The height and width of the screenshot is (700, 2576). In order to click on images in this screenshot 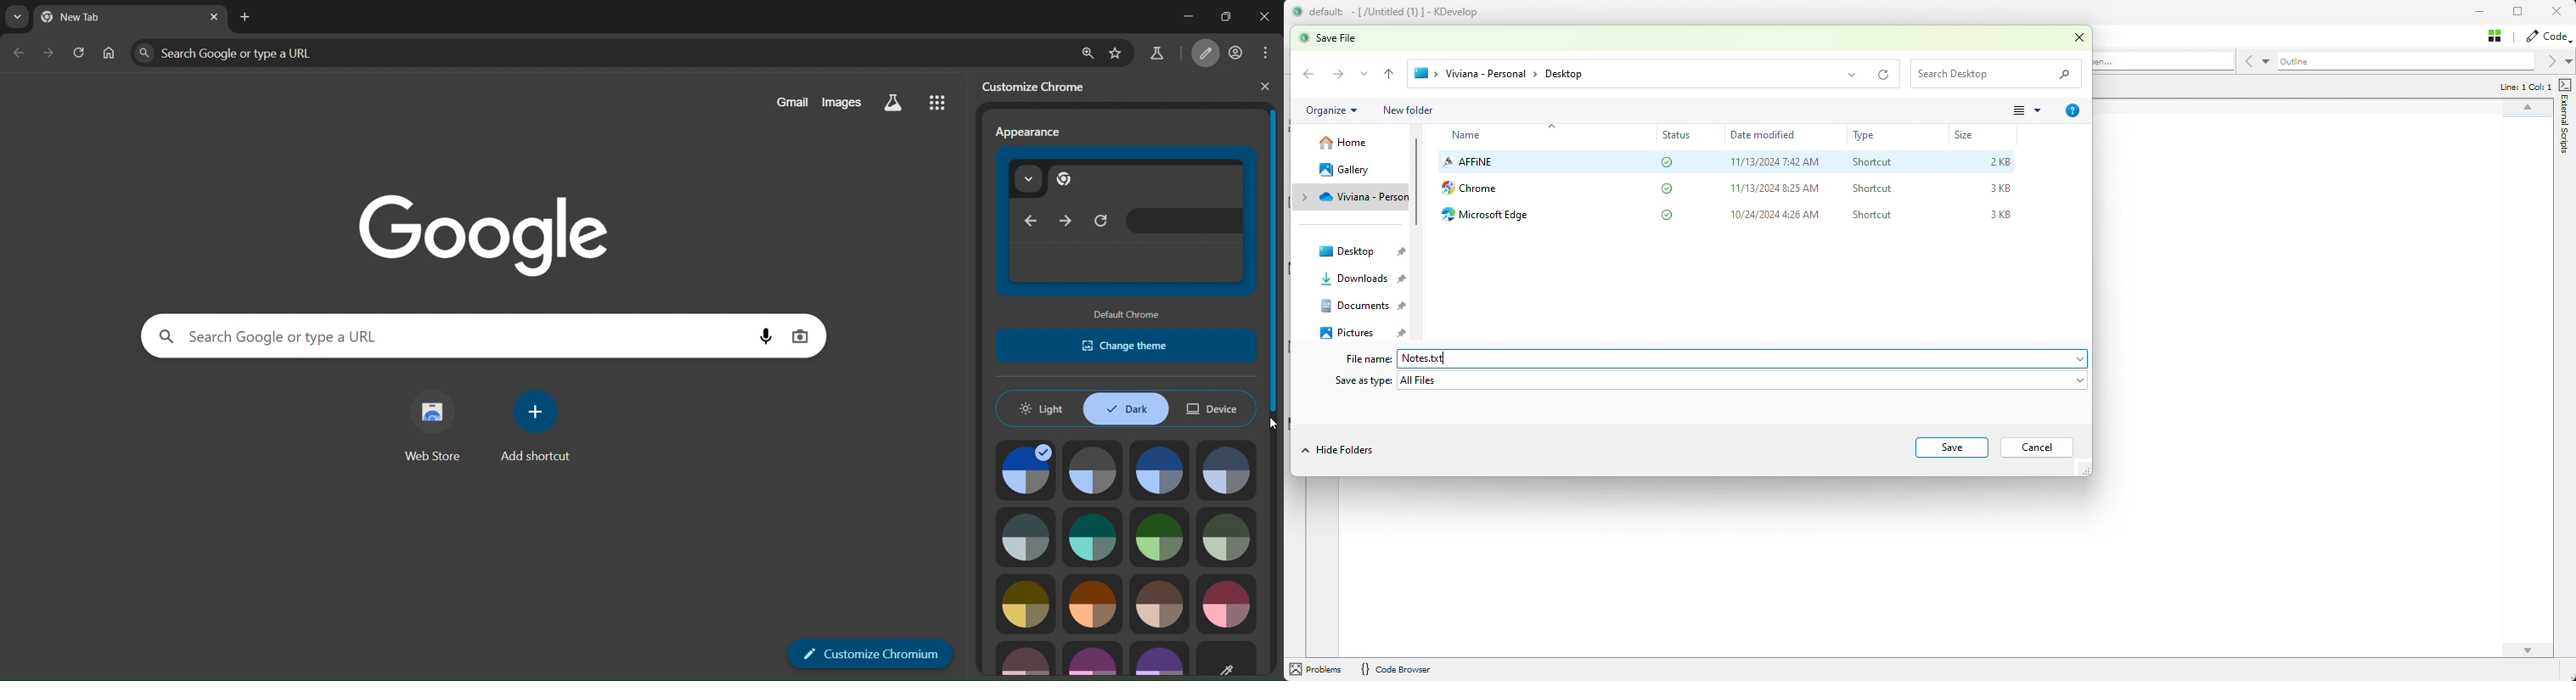, I will do `click(840, 102)`.